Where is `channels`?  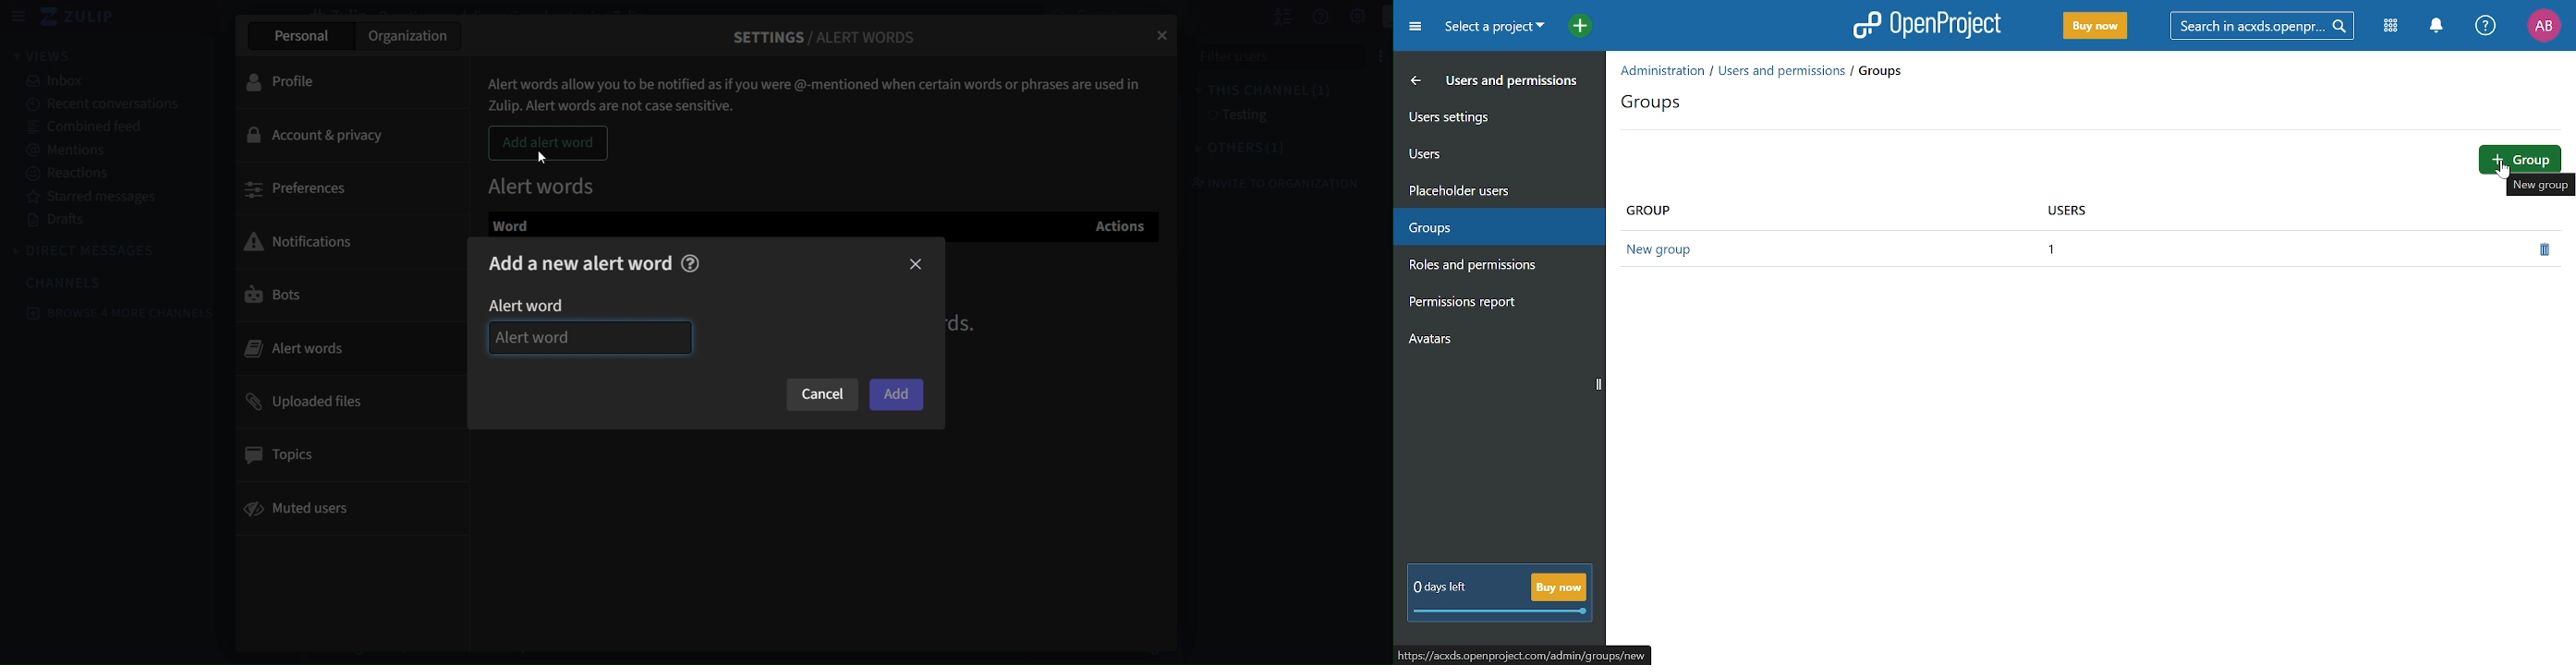
channels is located at coordinates (67, 282).